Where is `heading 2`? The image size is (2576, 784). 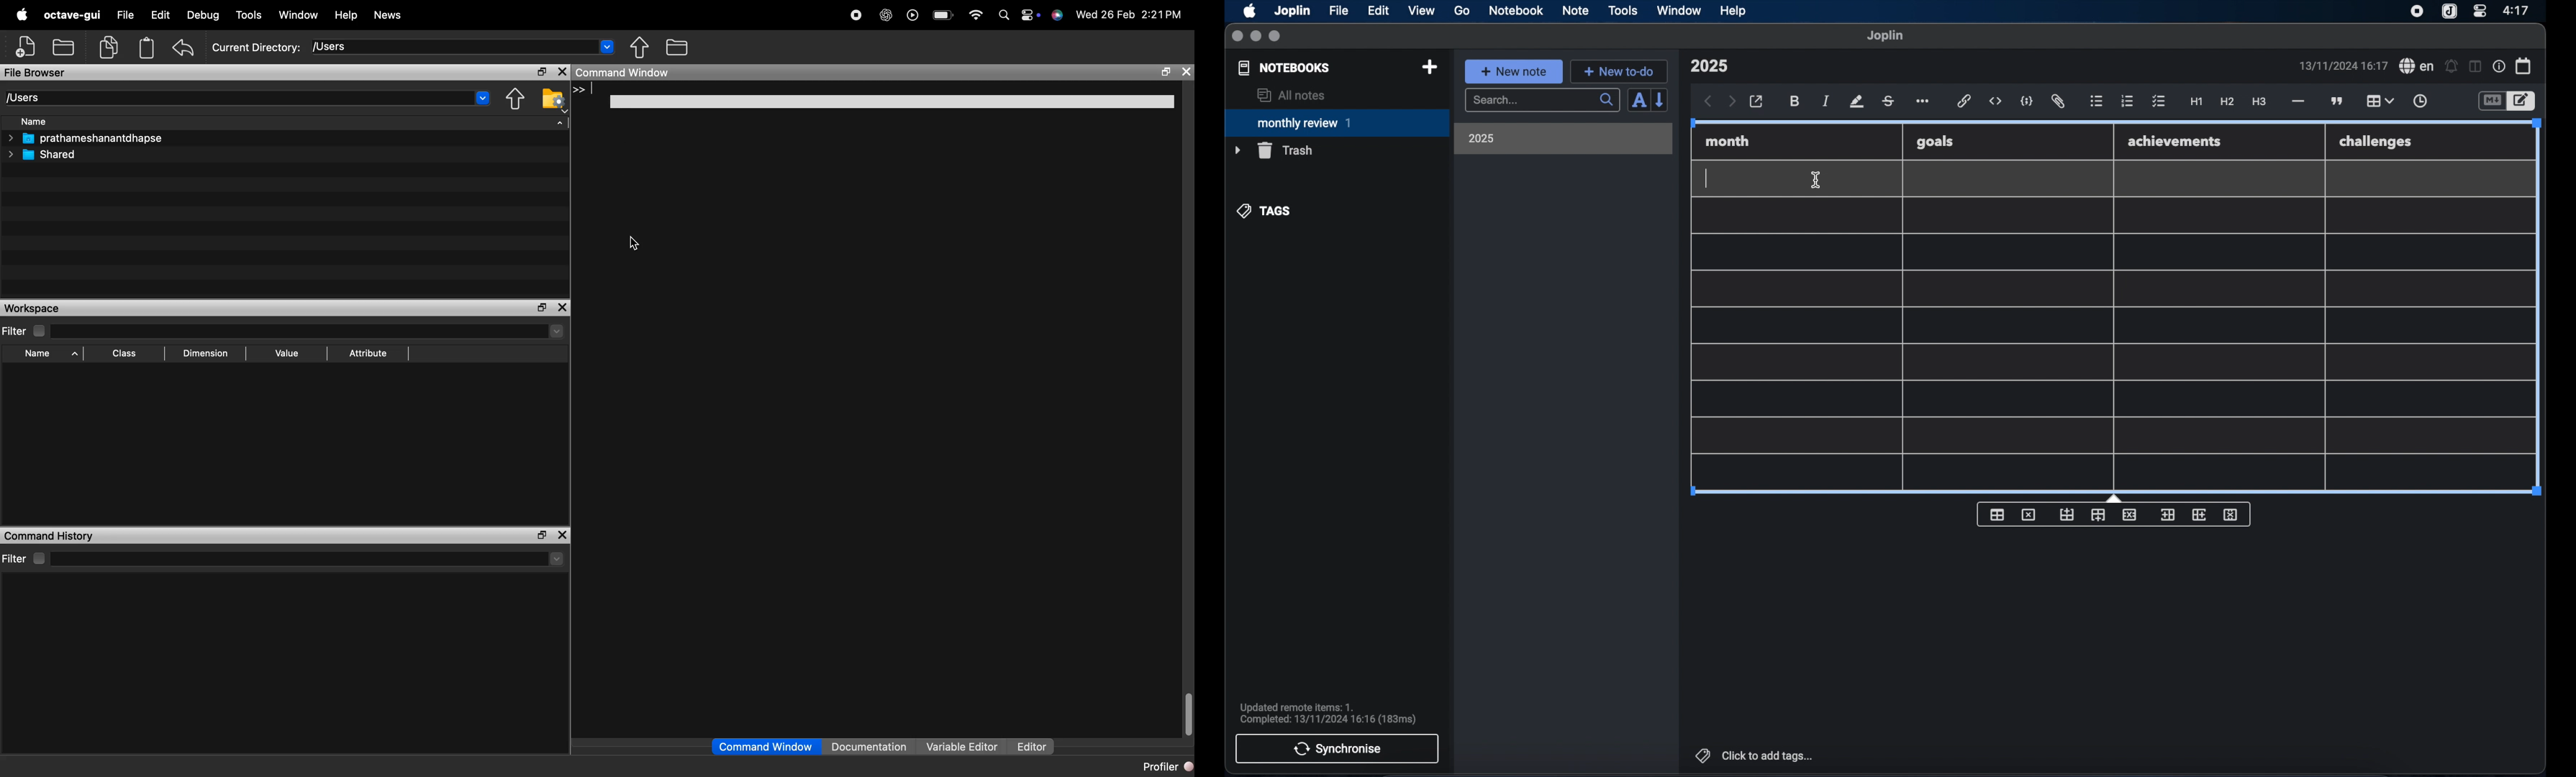 heading 2 is located at coordinates (2228, 102).